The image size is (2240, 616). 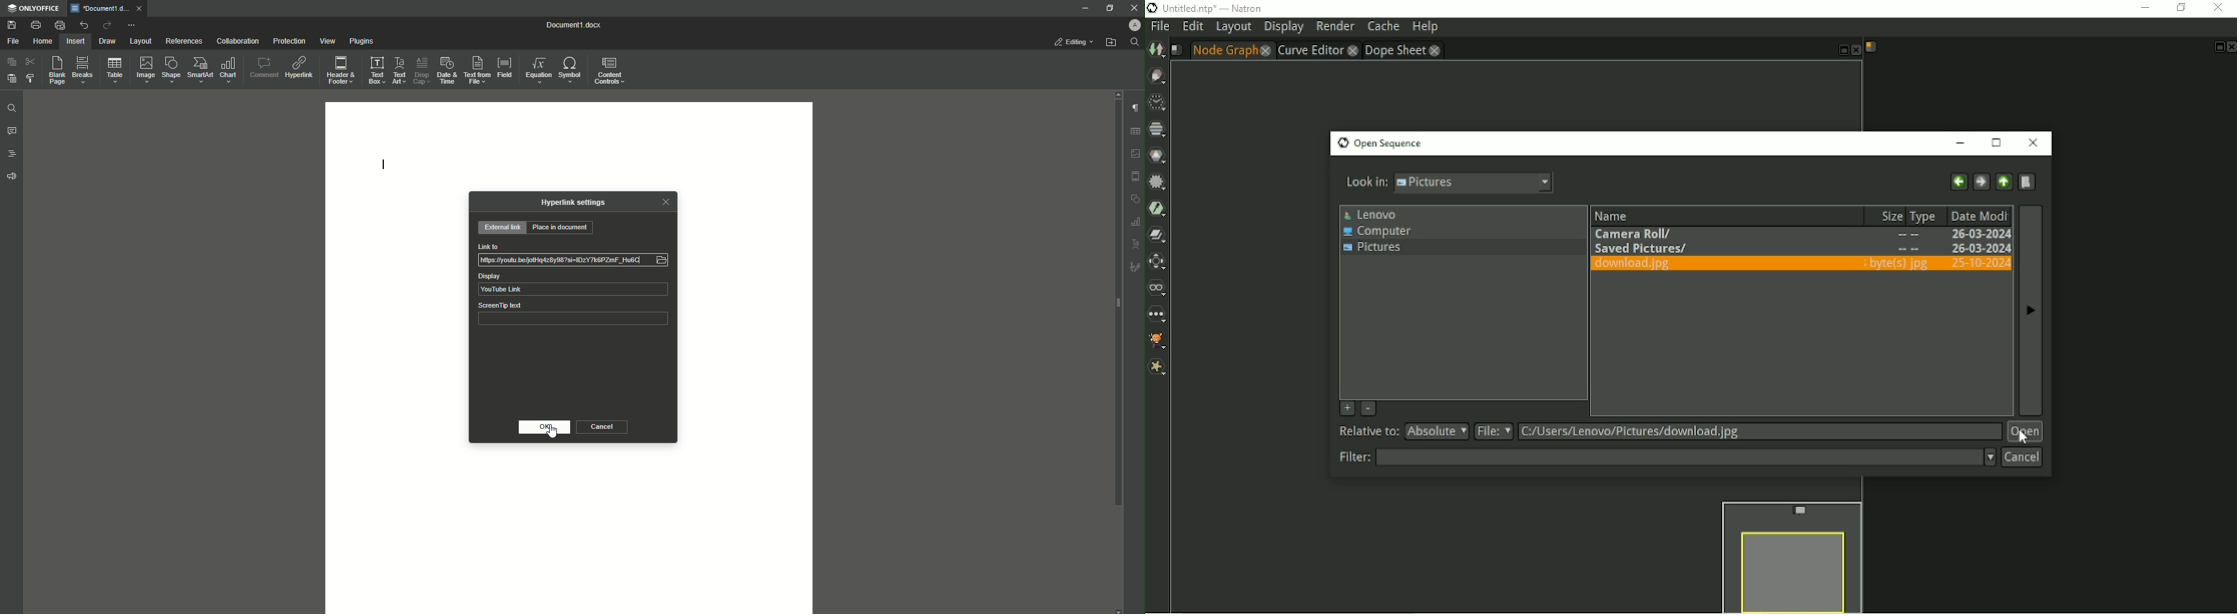 What do you see at coordinates (12, 176) in the screenshot?
I see `Feedback` at bounding box center [12, 176].